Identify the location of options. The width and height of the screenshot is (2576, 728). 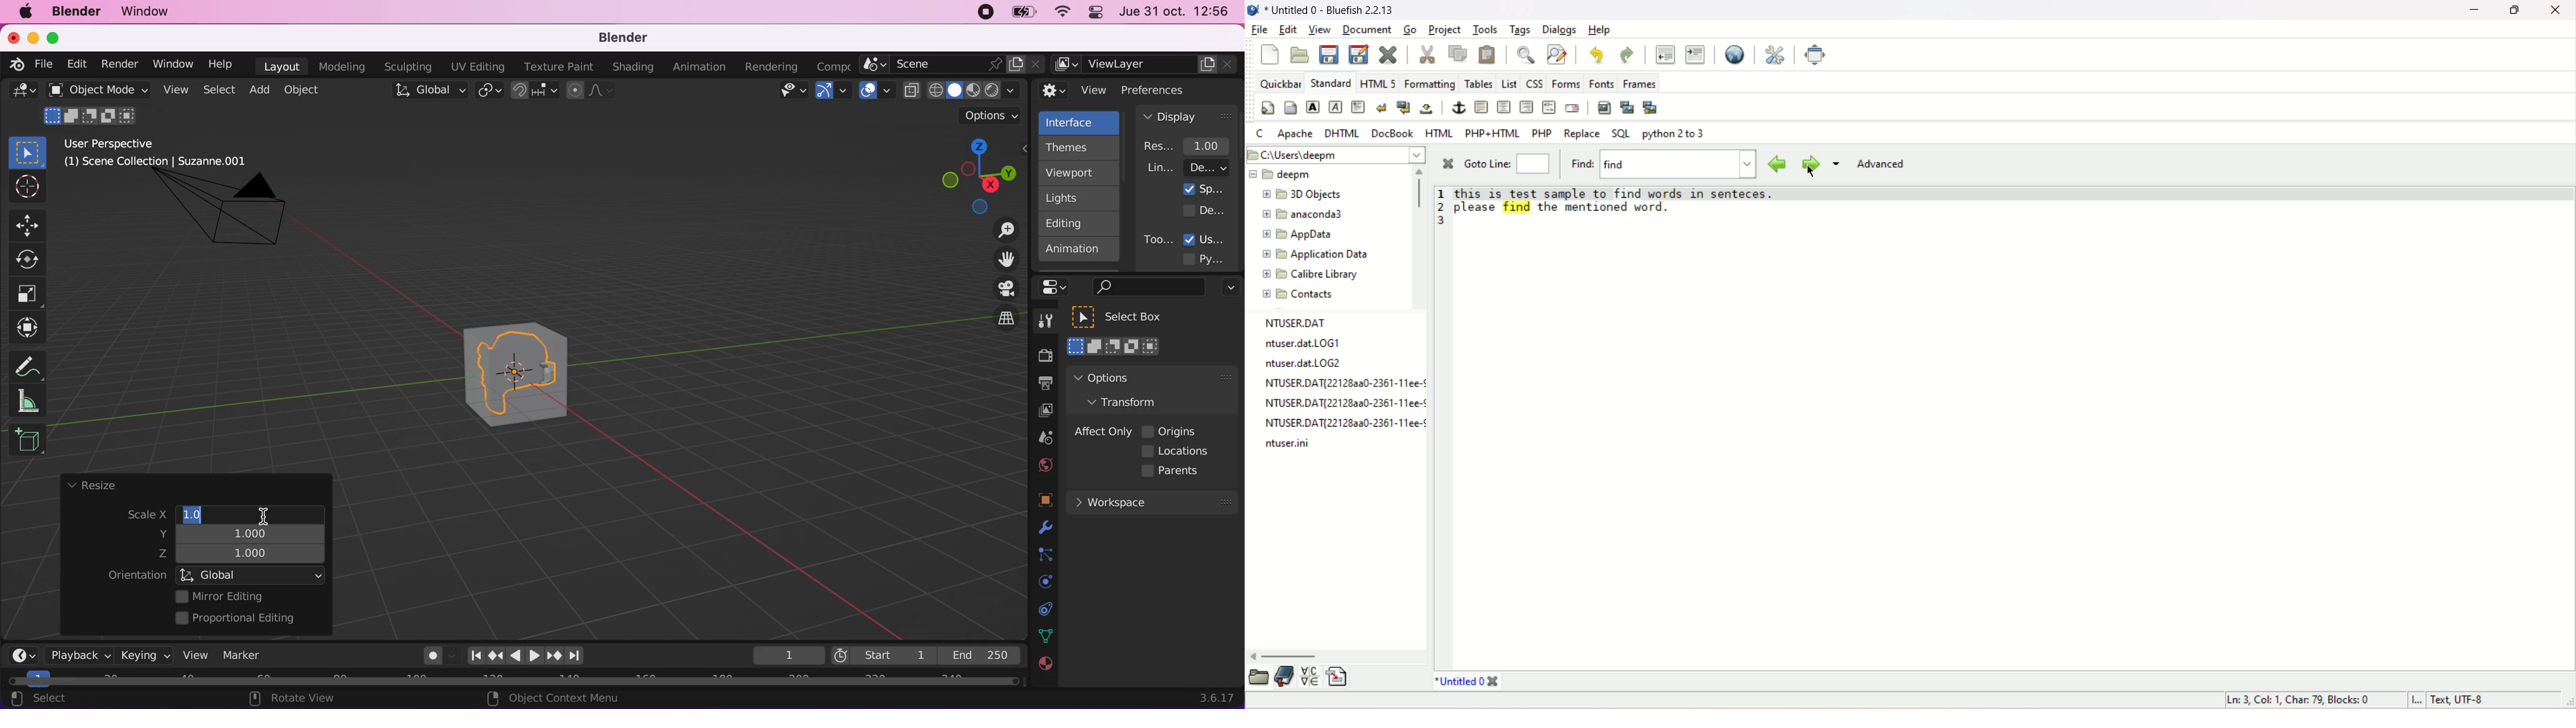
(992, 116).